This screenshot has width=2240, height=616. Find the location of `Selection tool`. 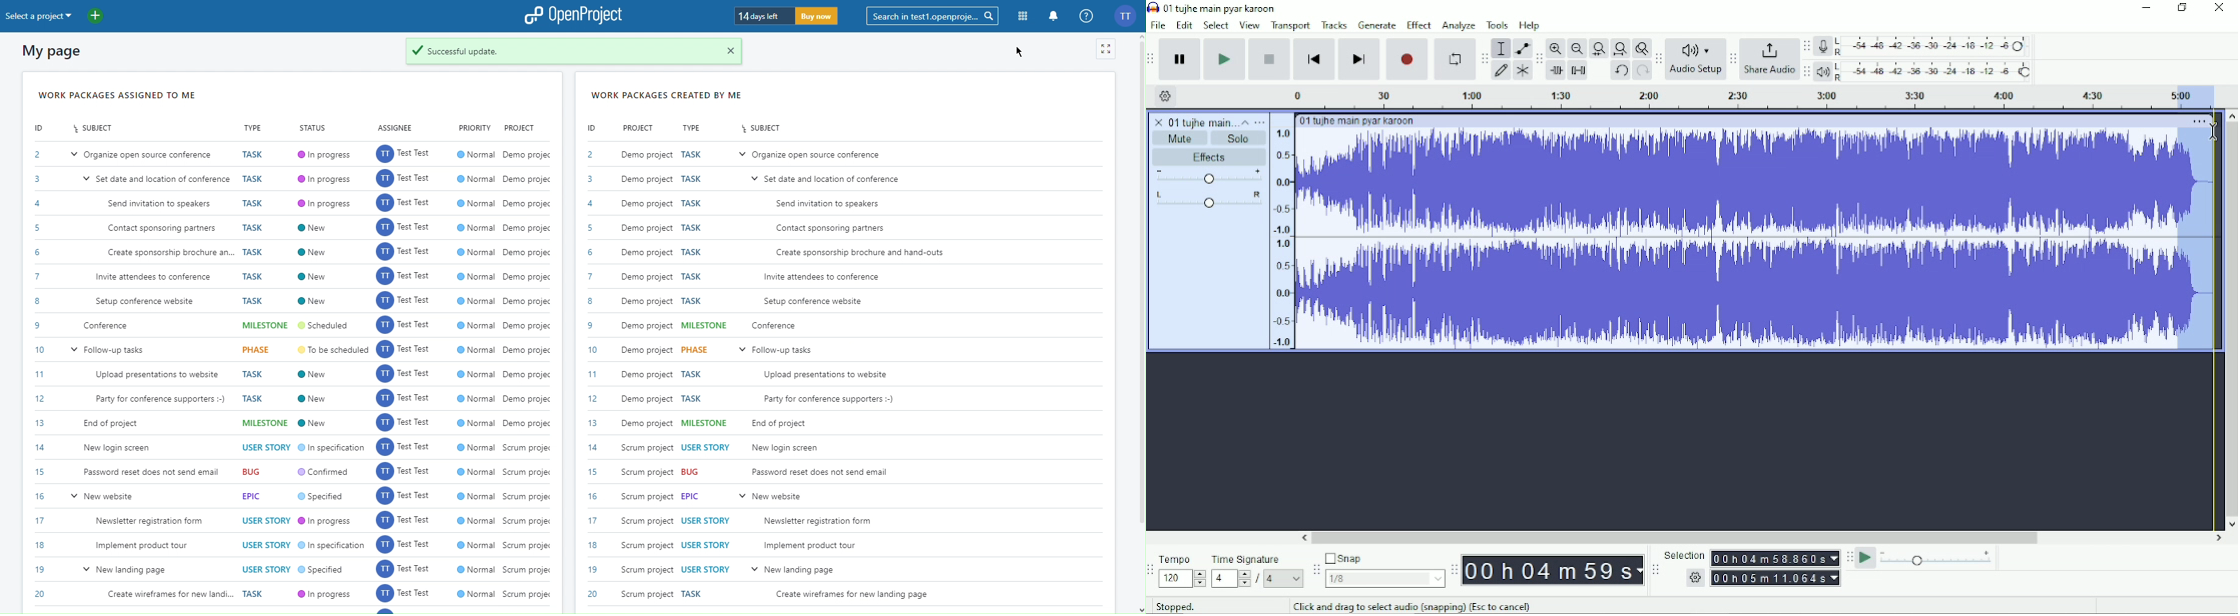

Selection tool is located at coordinates (1501, 48).